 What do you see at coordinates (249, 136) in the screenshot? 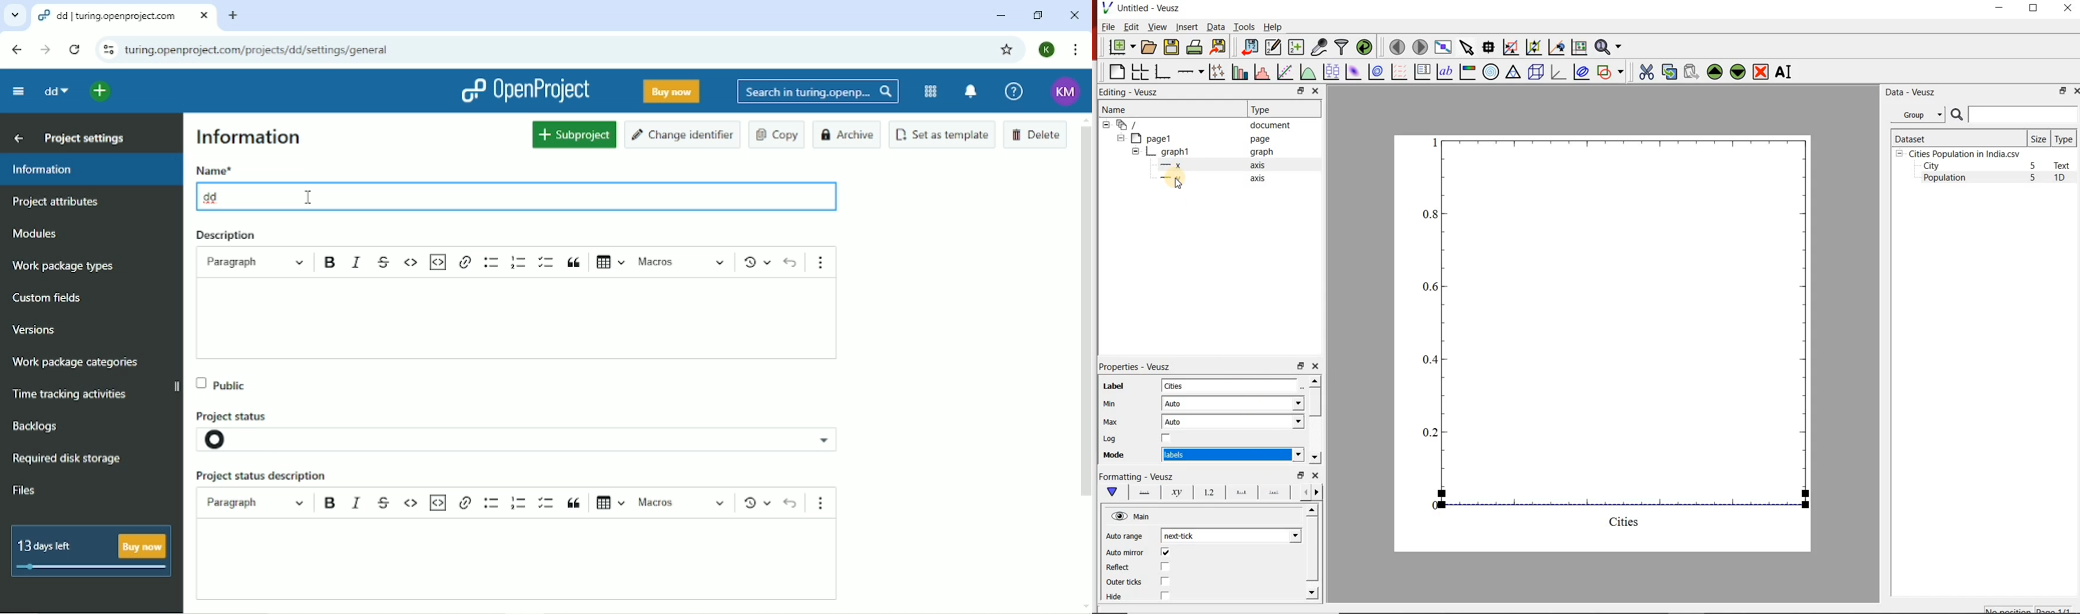
I see `Information` at bounding box center [249, 136].